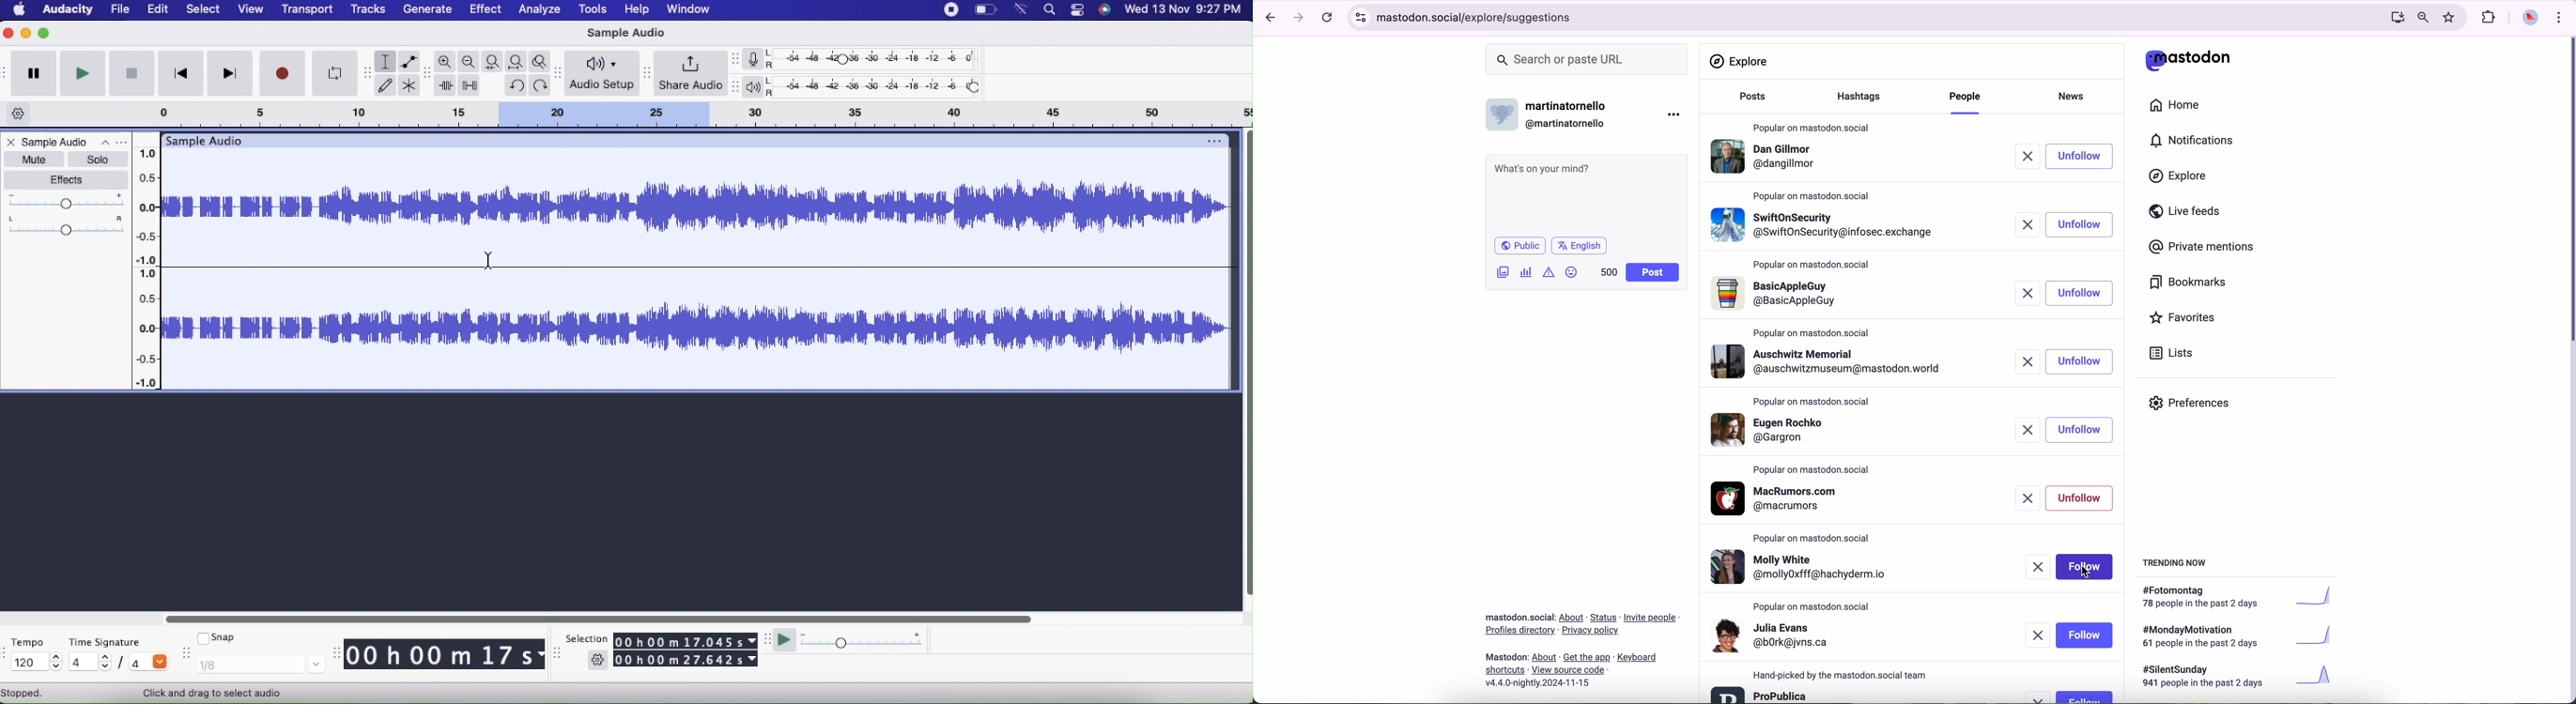 The width and height of the screenshot is (2576, 728). Describe the element at coordinates (2031, 294) in the screenshot. I see `remove` at that location.